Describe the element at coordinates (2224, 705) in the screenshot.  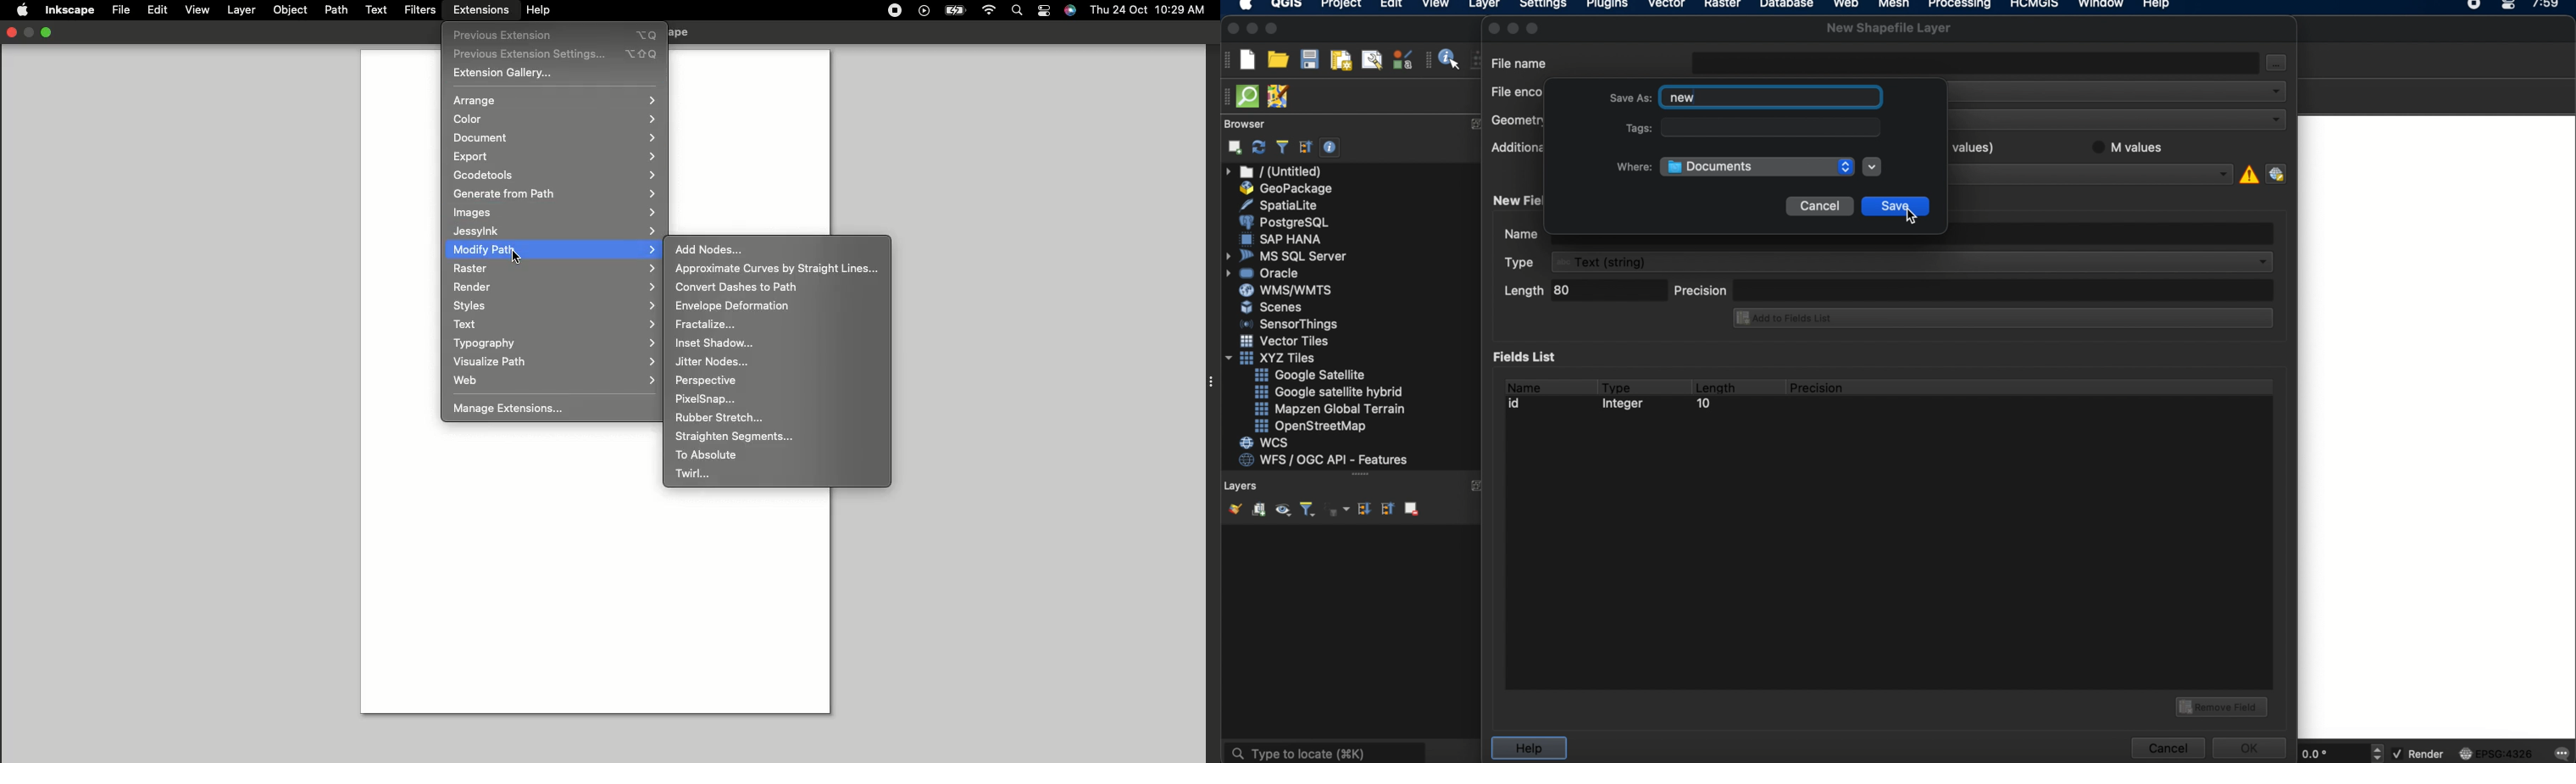
I see `remove field` at that location.